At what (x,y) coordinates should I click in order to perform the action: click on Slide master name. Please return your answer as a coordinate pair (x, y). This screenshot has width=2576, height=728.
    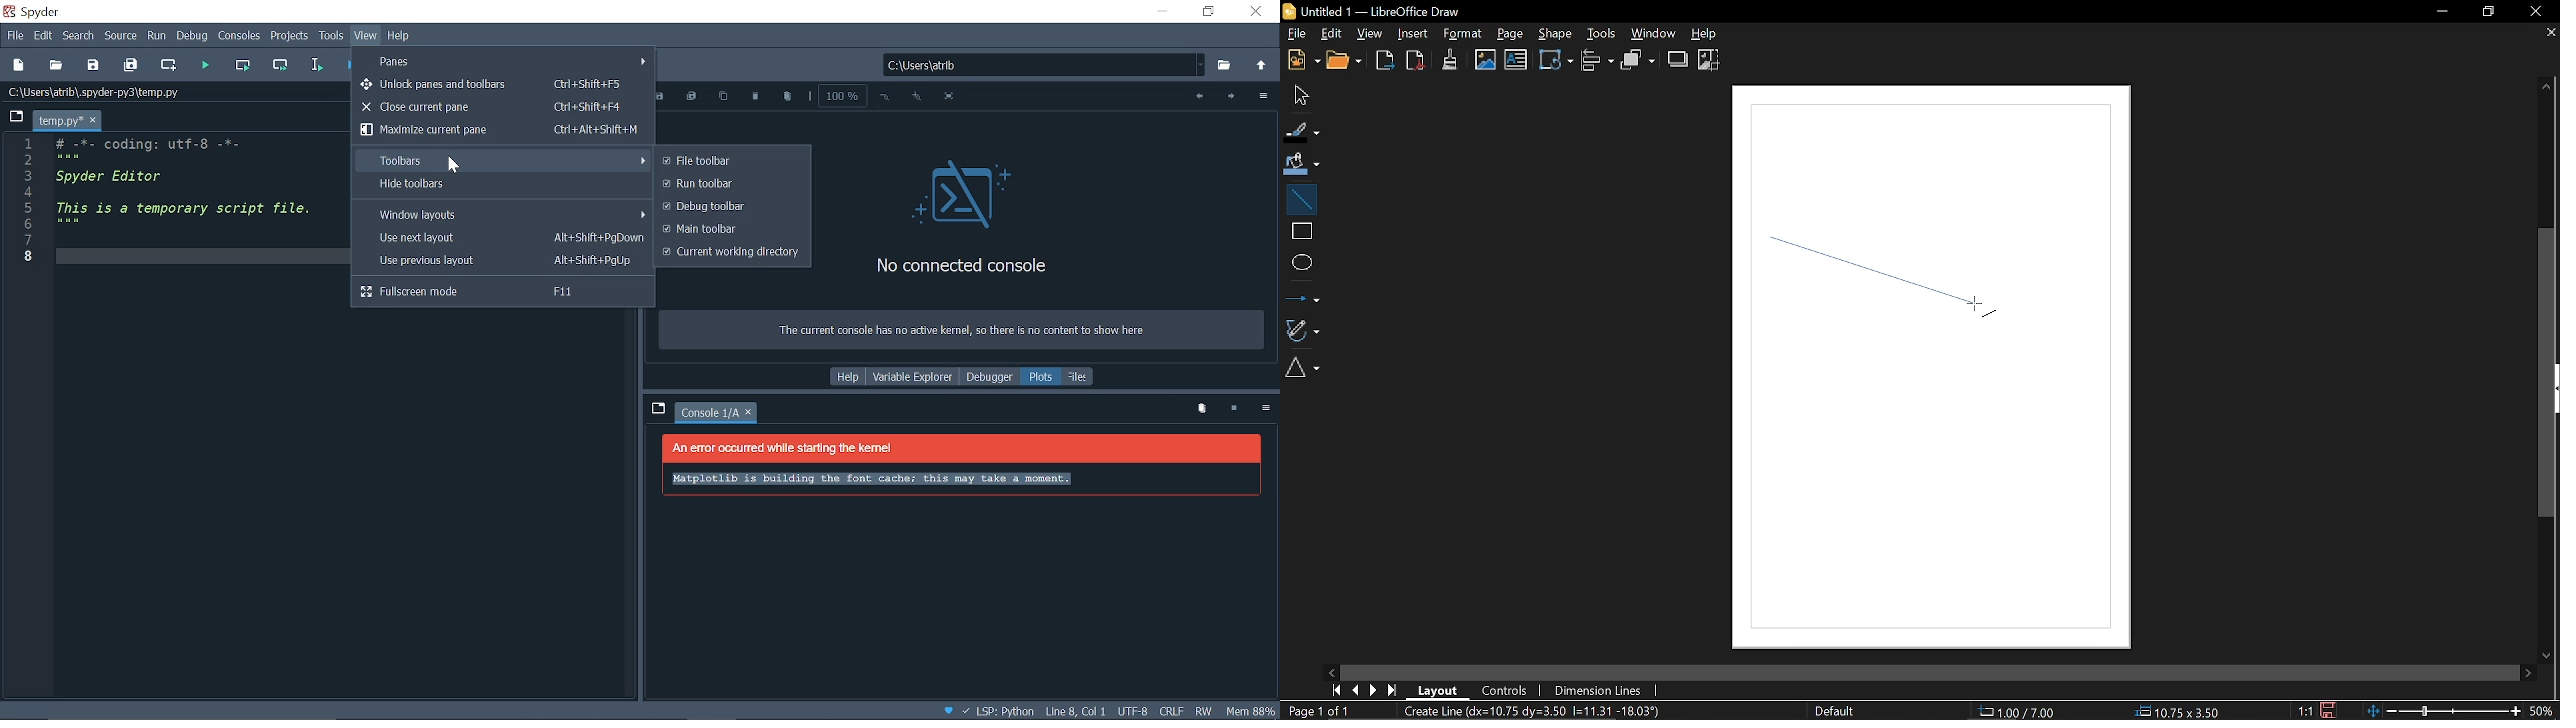
    Looking at the image, I should click on (1852, 710).